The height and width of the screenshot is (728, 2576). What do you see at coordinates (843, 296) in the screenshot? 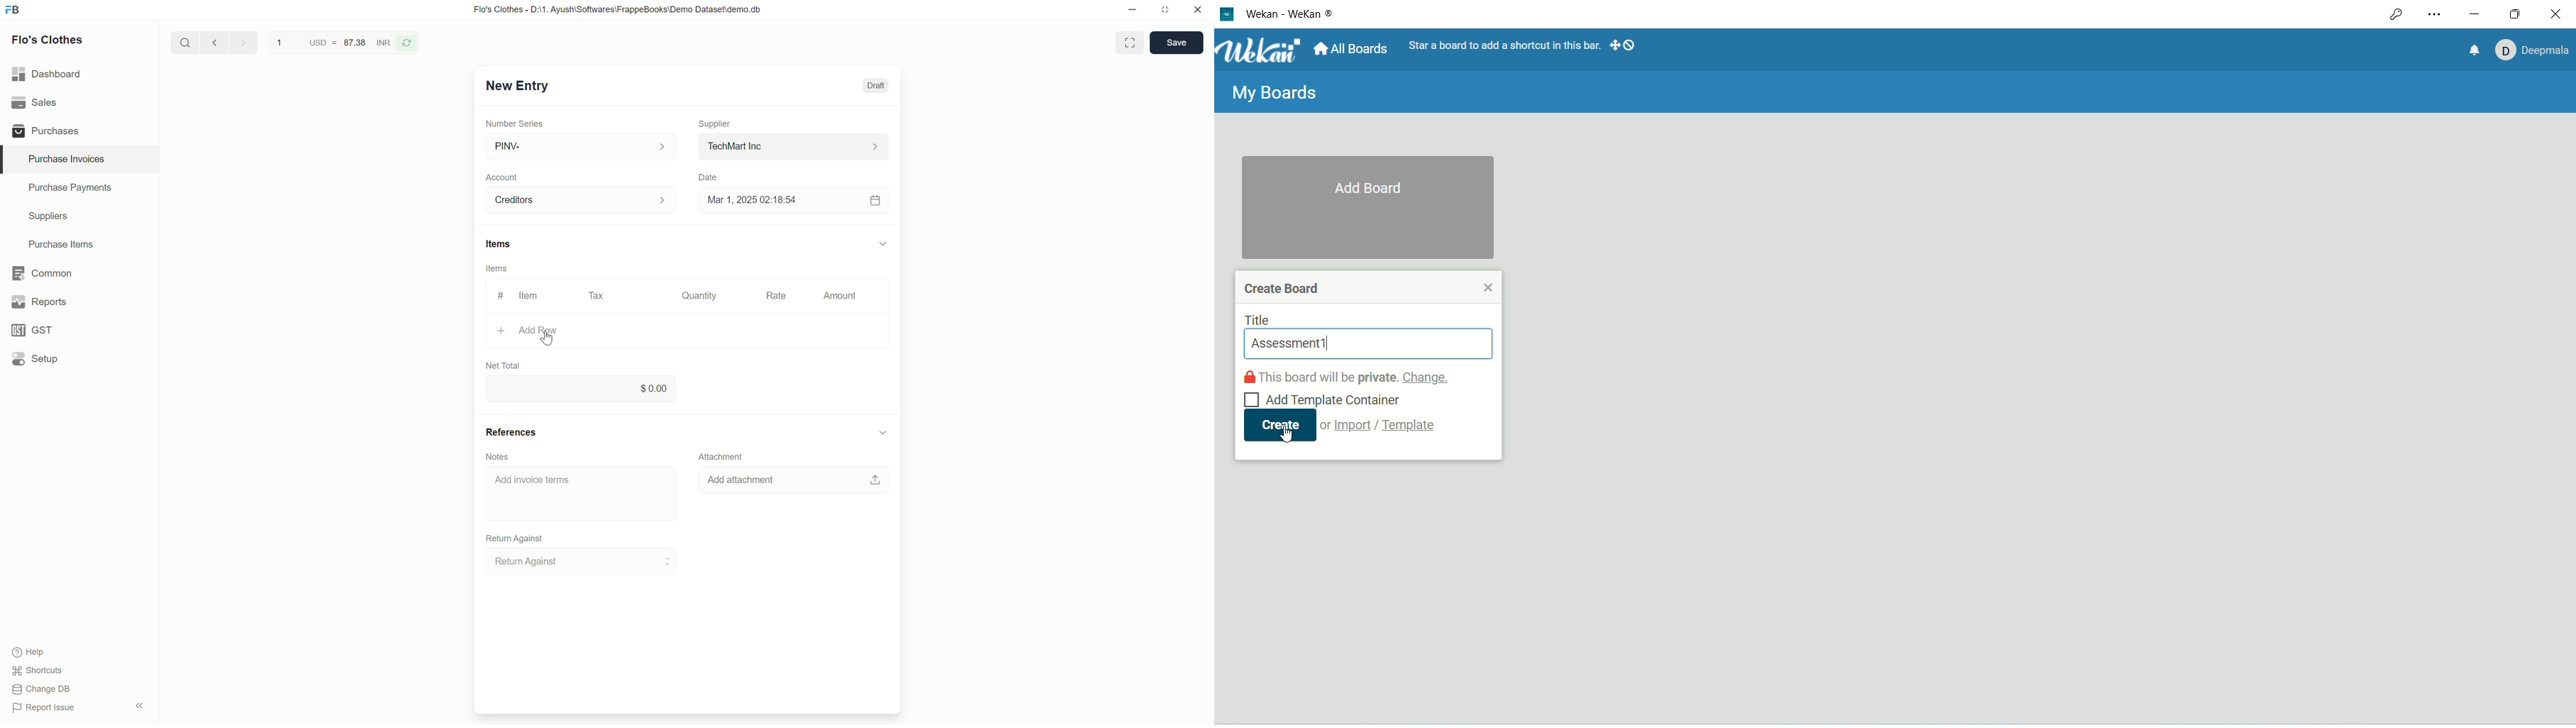
I see `Amount` at bounding box center [843, 296].